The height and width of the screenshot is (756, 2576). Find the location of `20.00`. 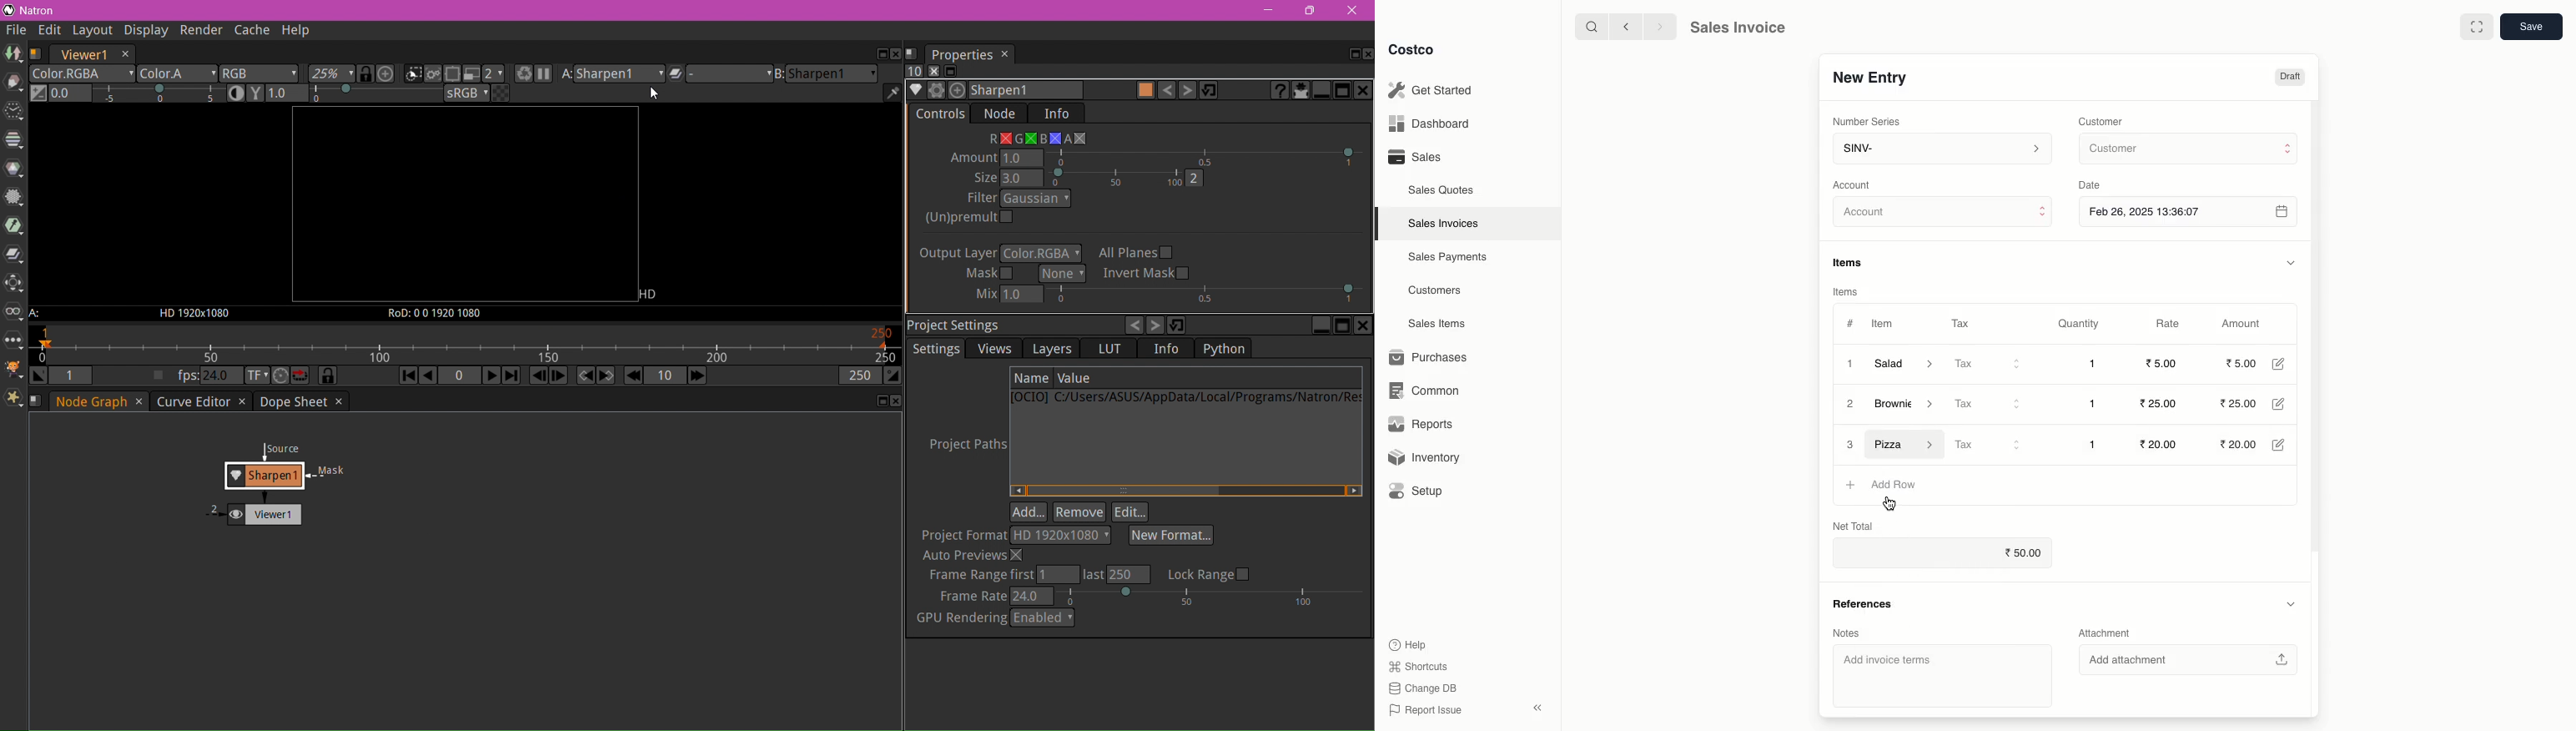

20.00 is located at coordinates (2159, 445).